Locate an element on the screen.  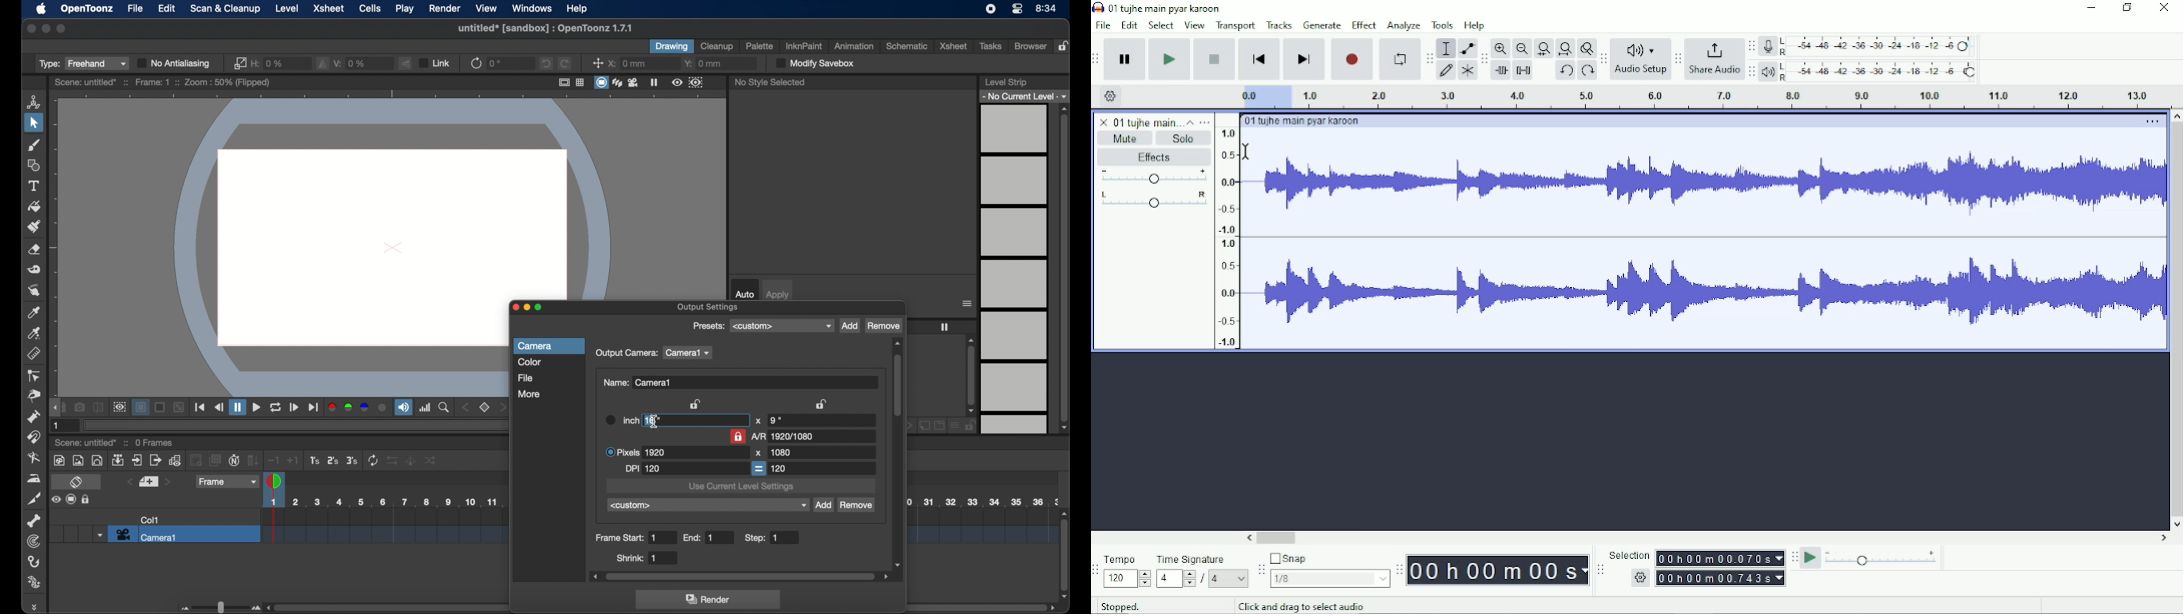
Collapse is located at coordinates (1190, 122).